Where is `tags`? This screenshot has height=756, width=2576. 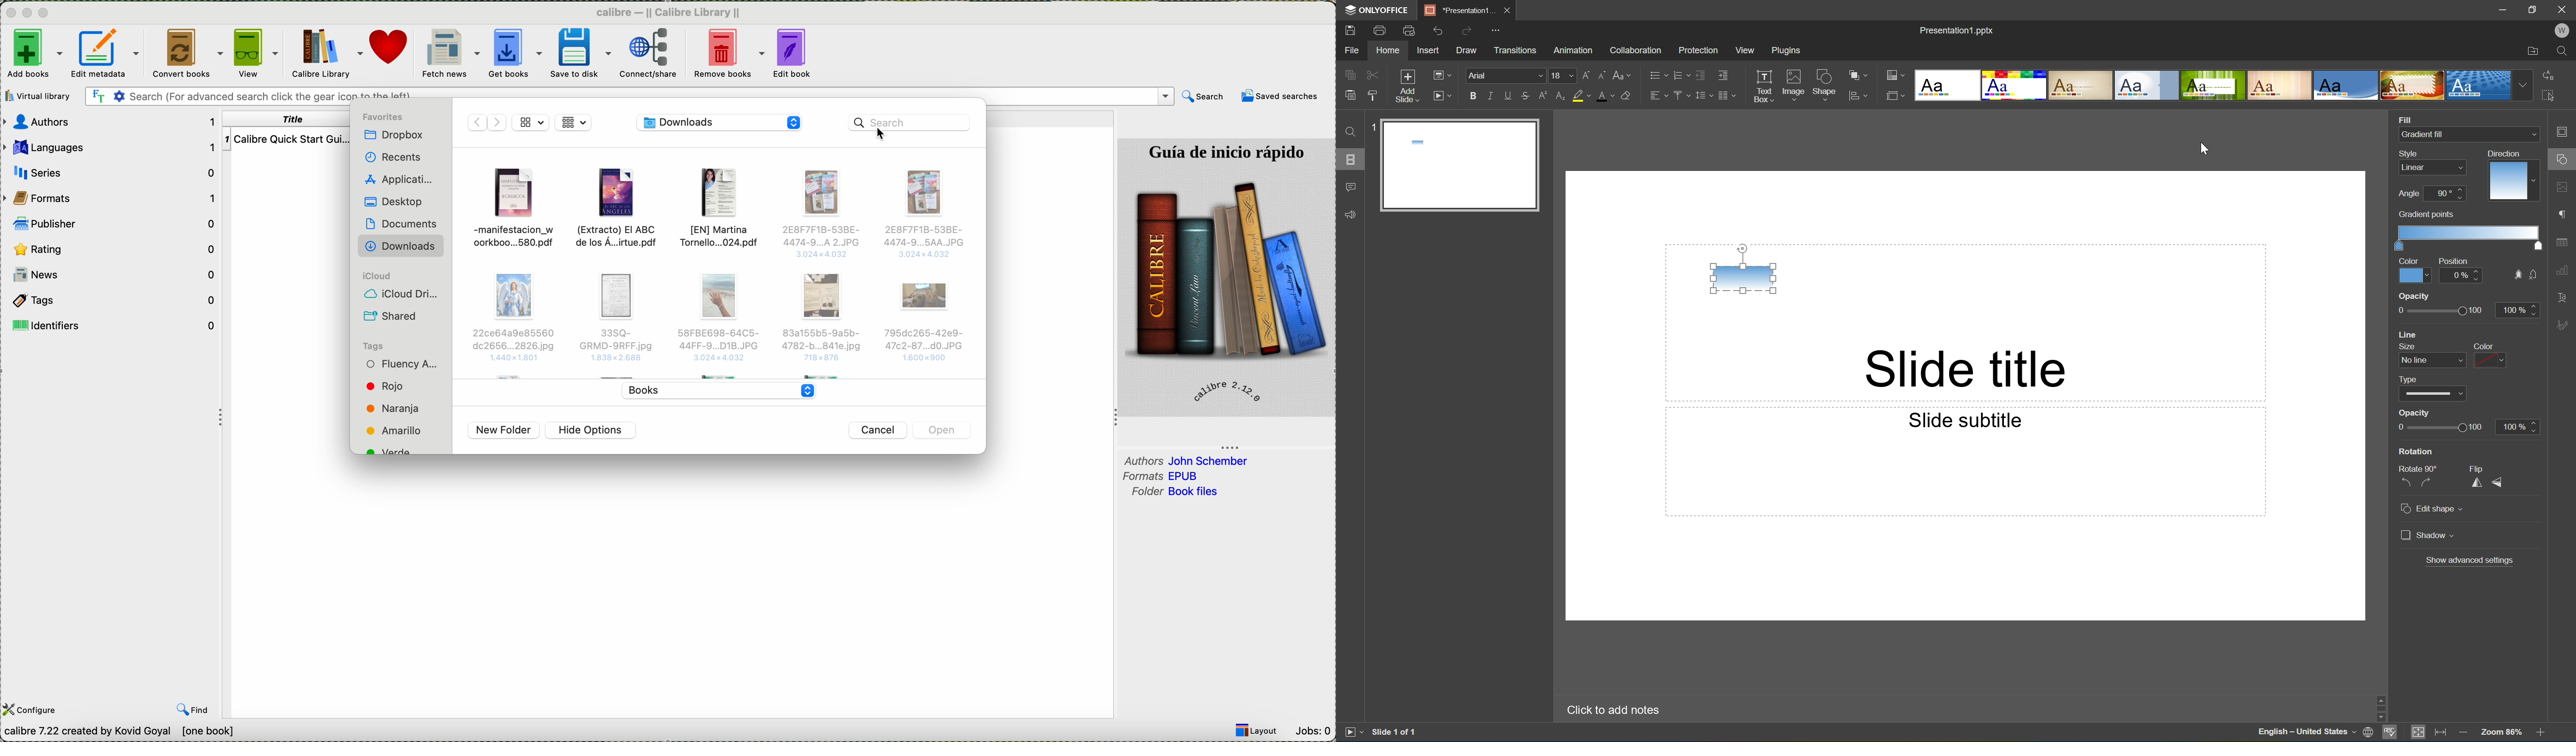 tags is located at coordinates (373, 345).